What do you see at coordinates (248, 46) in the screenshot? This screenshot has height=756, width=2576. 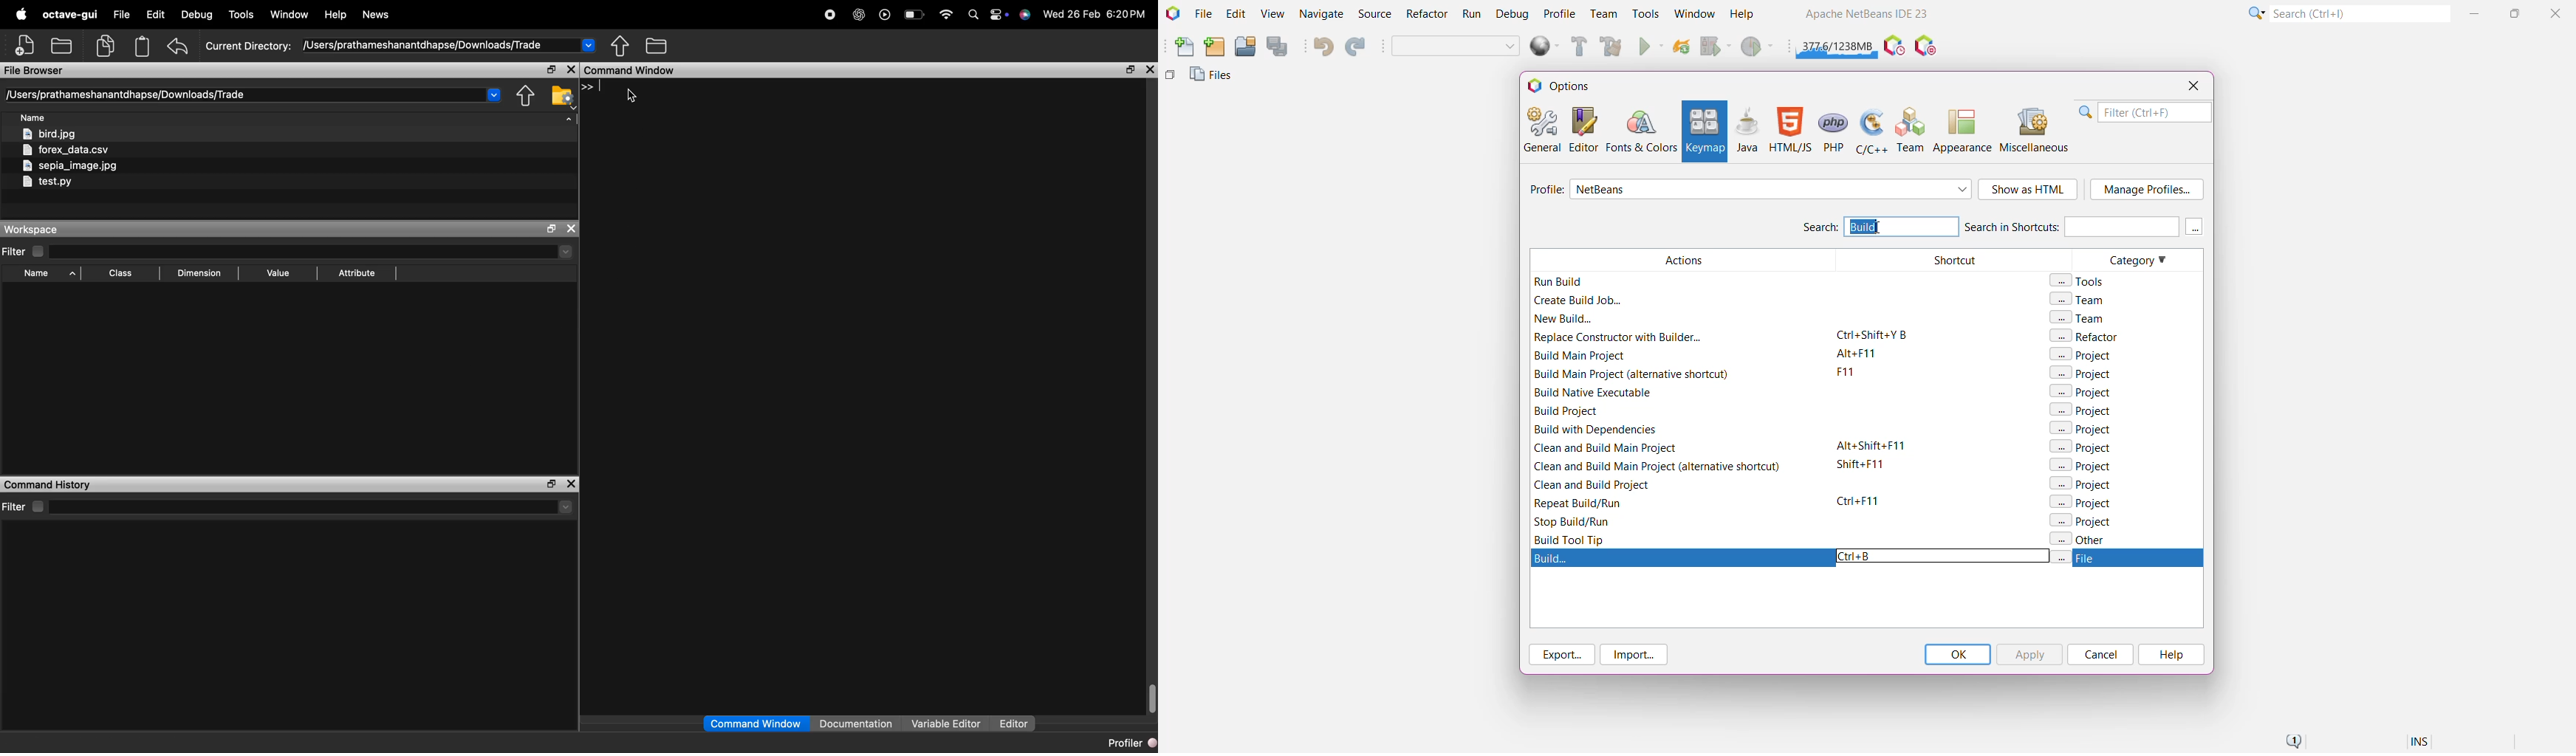 I see `Current Directory:` at bounding box center [248, 46].